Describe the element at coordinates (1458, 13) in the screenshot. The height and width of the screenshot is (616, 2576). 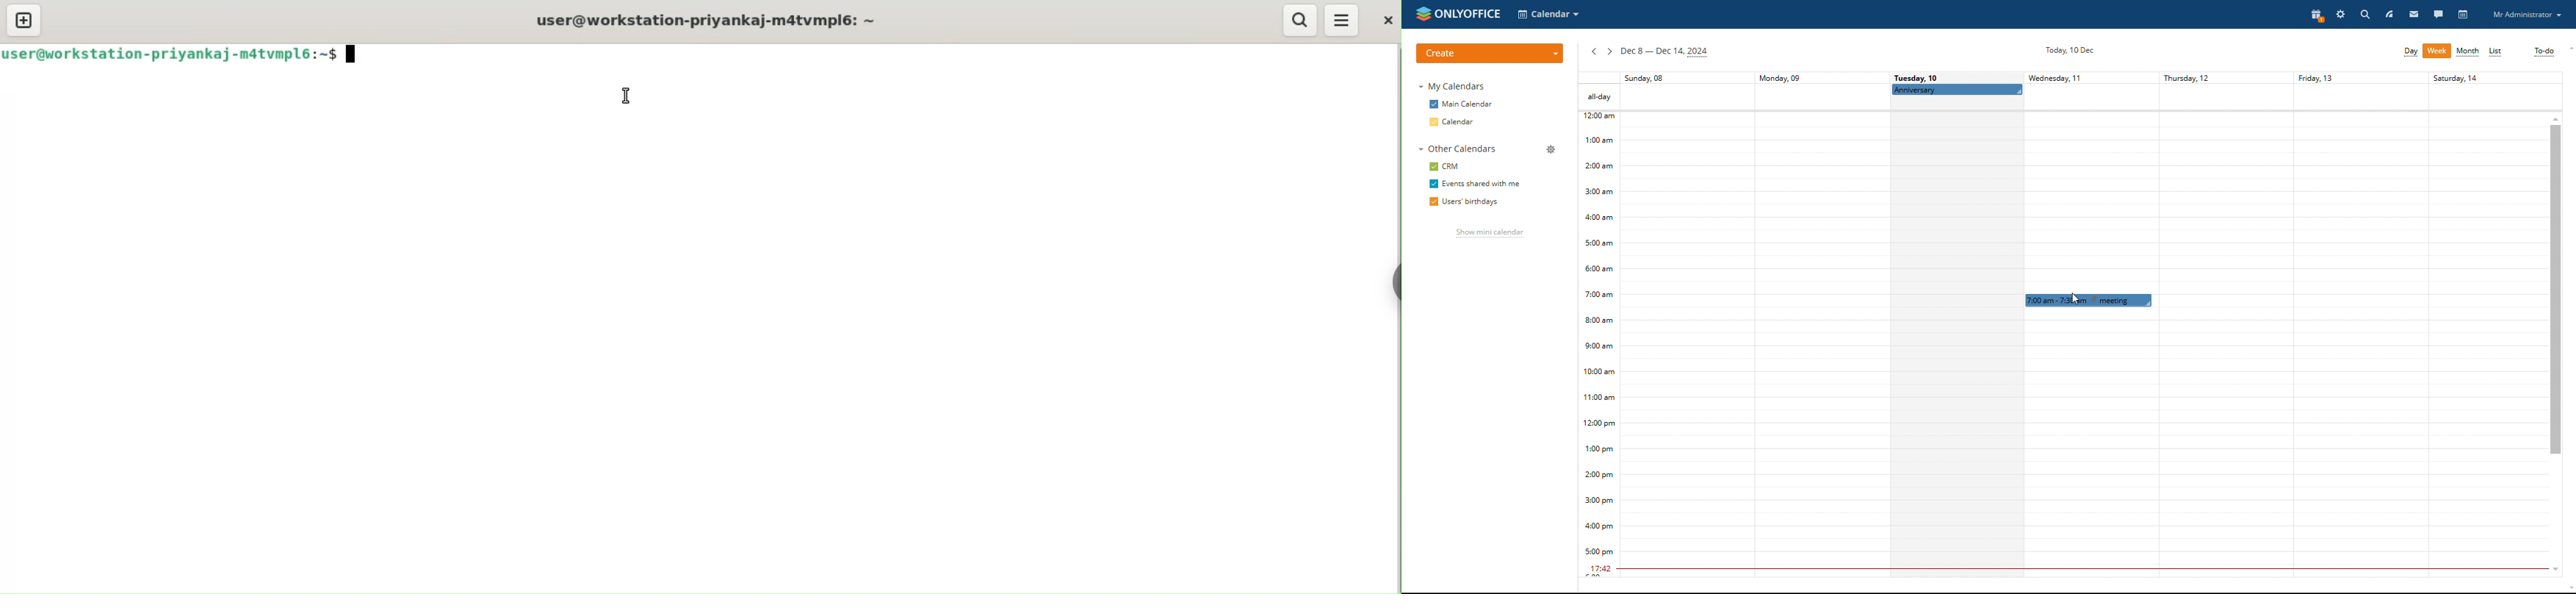
I see `logo` at that location.